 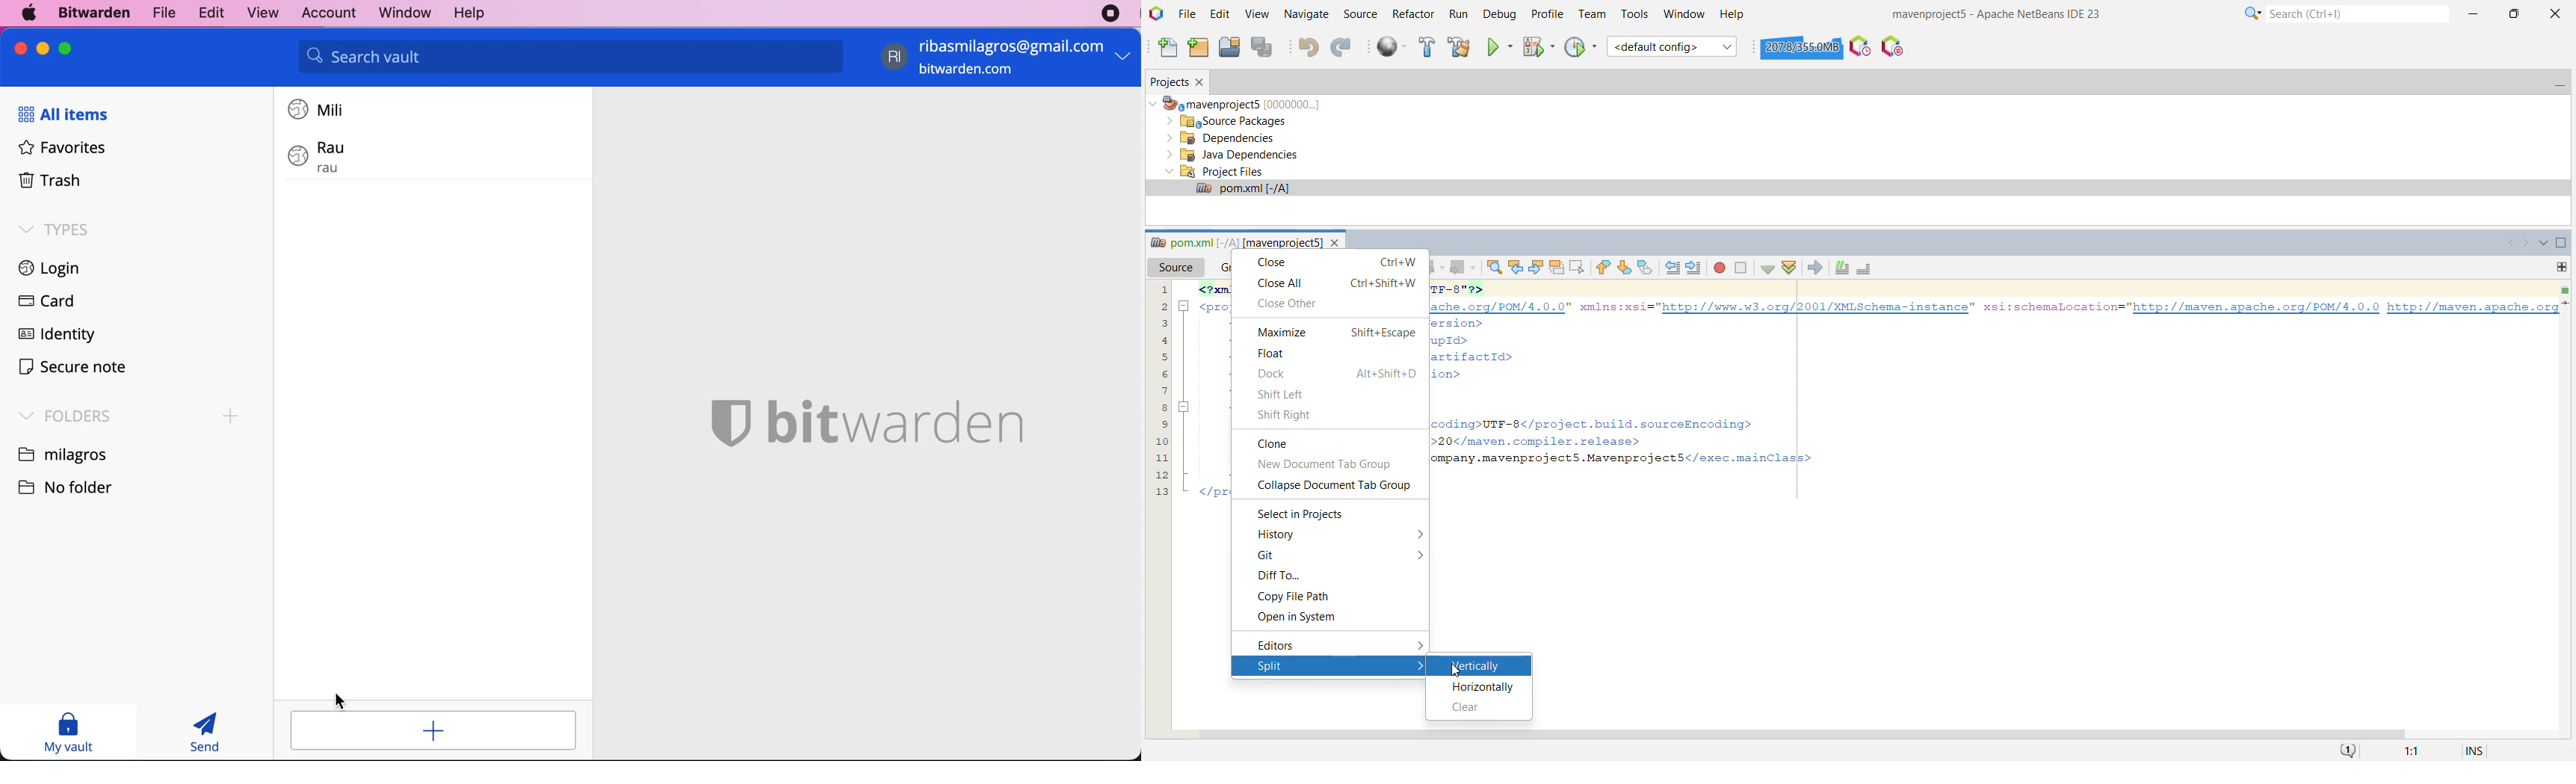 What do you see at coordinates (865, 417) in the screenshot?
I see `bitwarden logo` at bounding box center [865, 417].